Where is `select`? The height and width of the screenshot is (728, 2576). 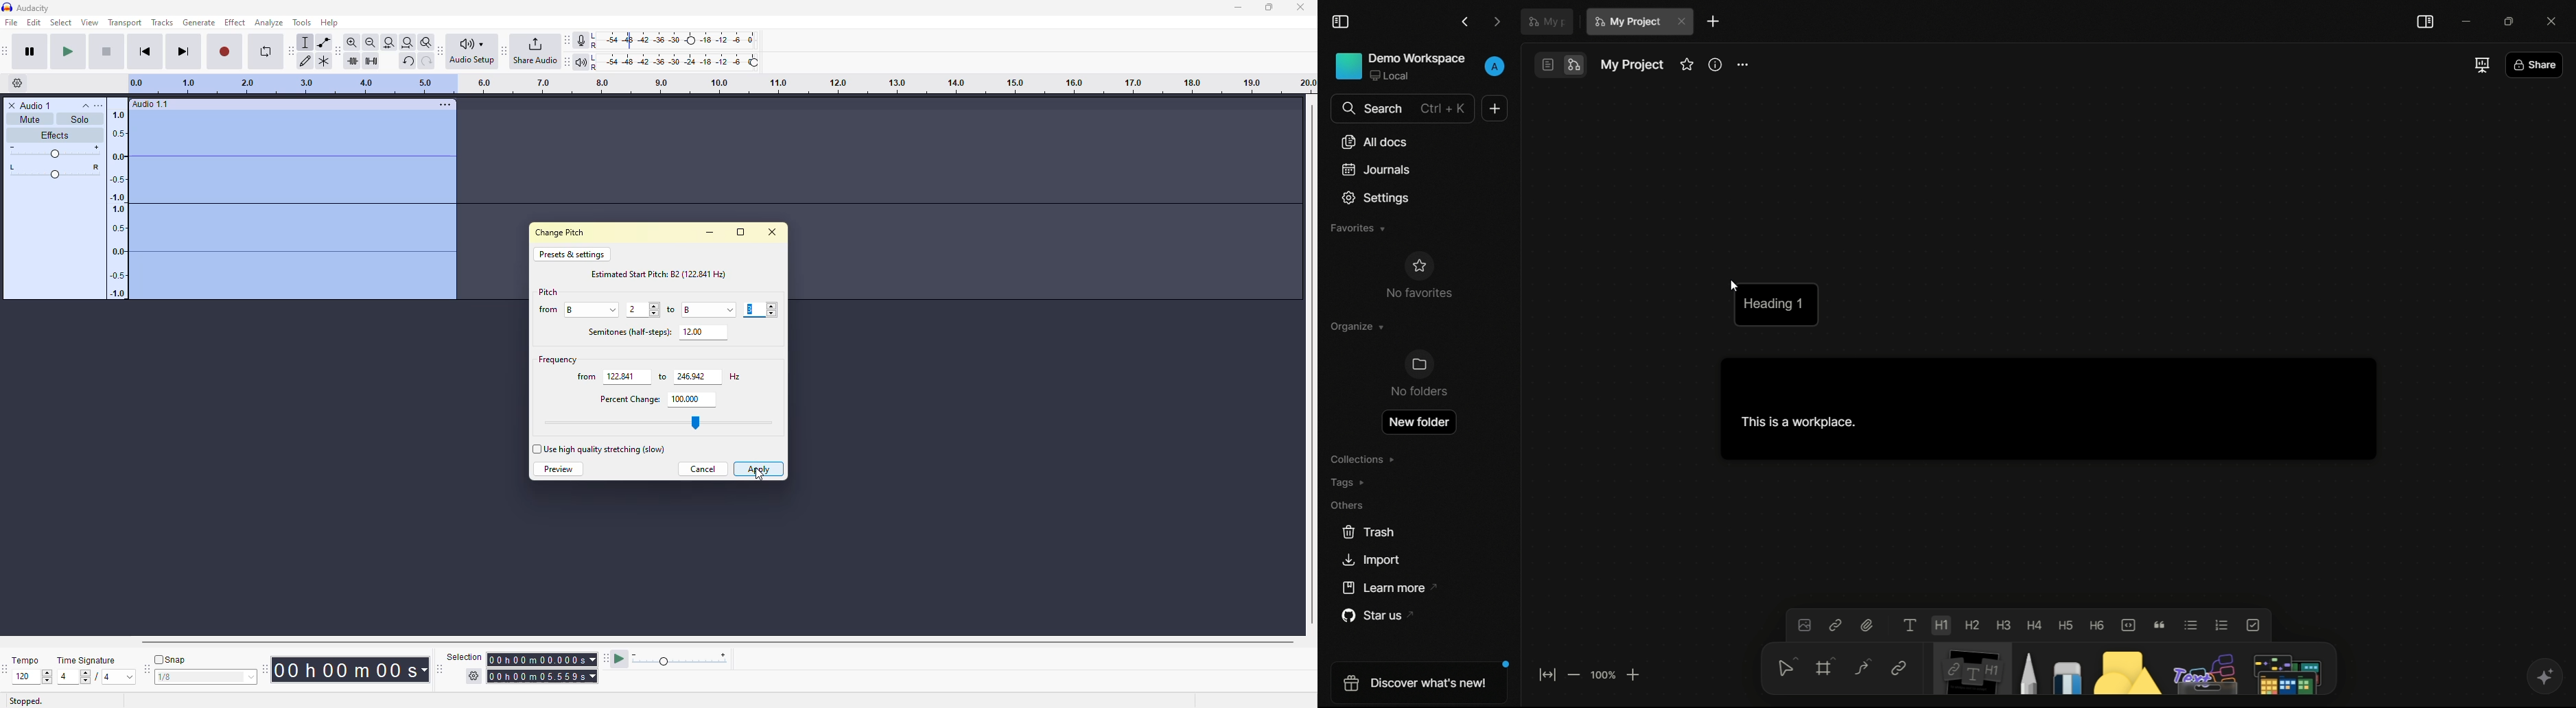
select is located at coordinates (615, 308).